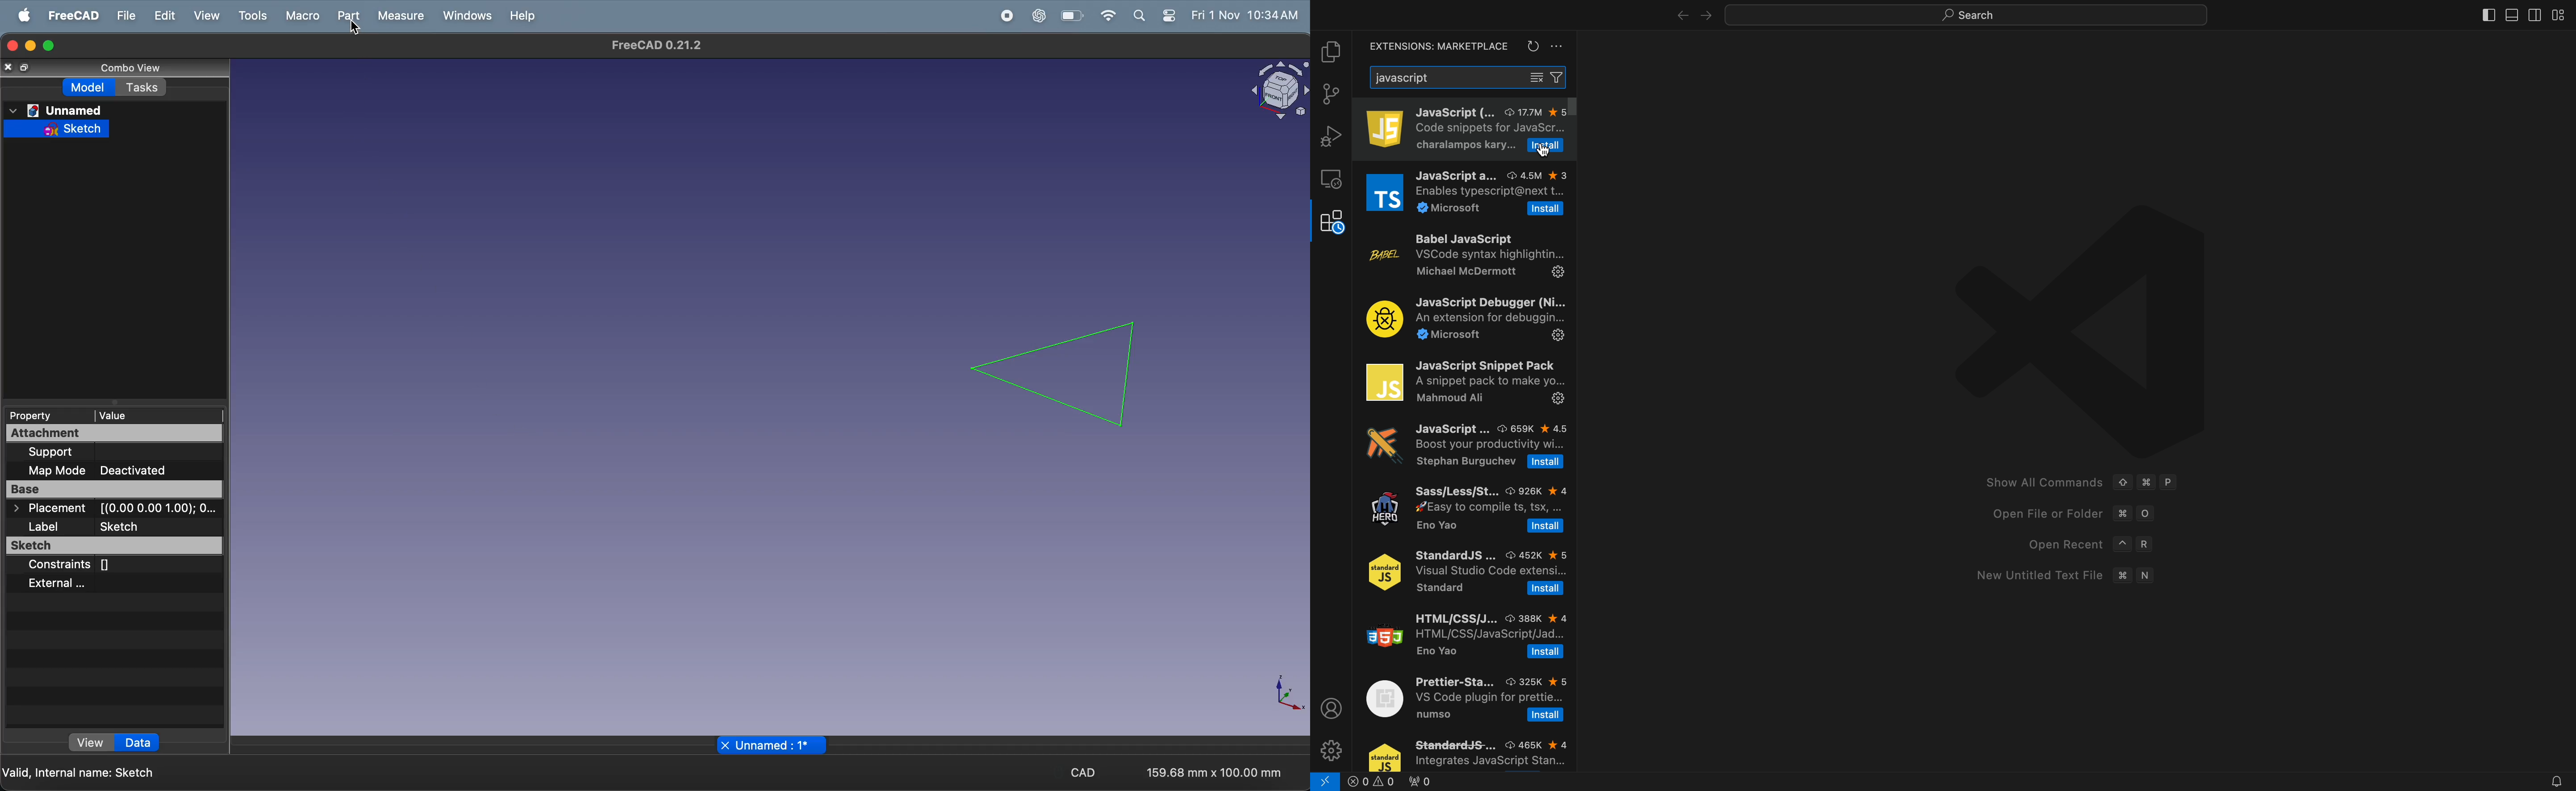 The image size is (2576, 812). I want to click on show all commands, so click(2089, 484).